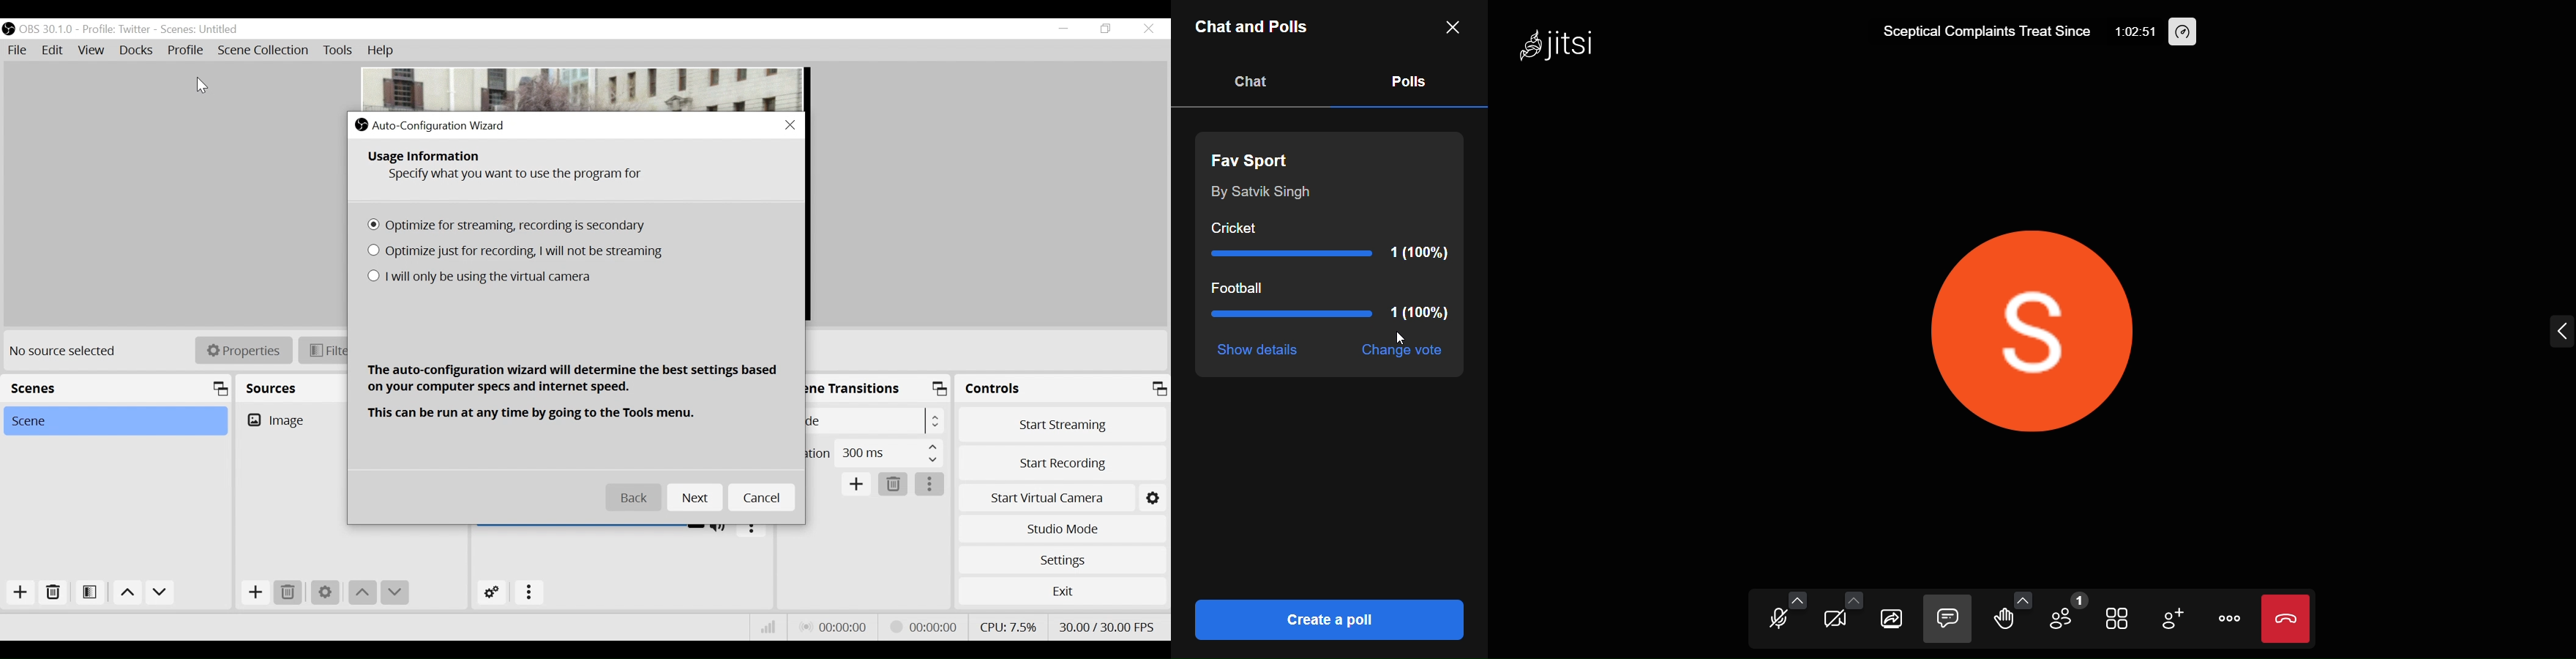  What do you see at coordinates (1062, 423) in the screenshot?
I see `Start Streaming` at bounding box center [1062, 423].